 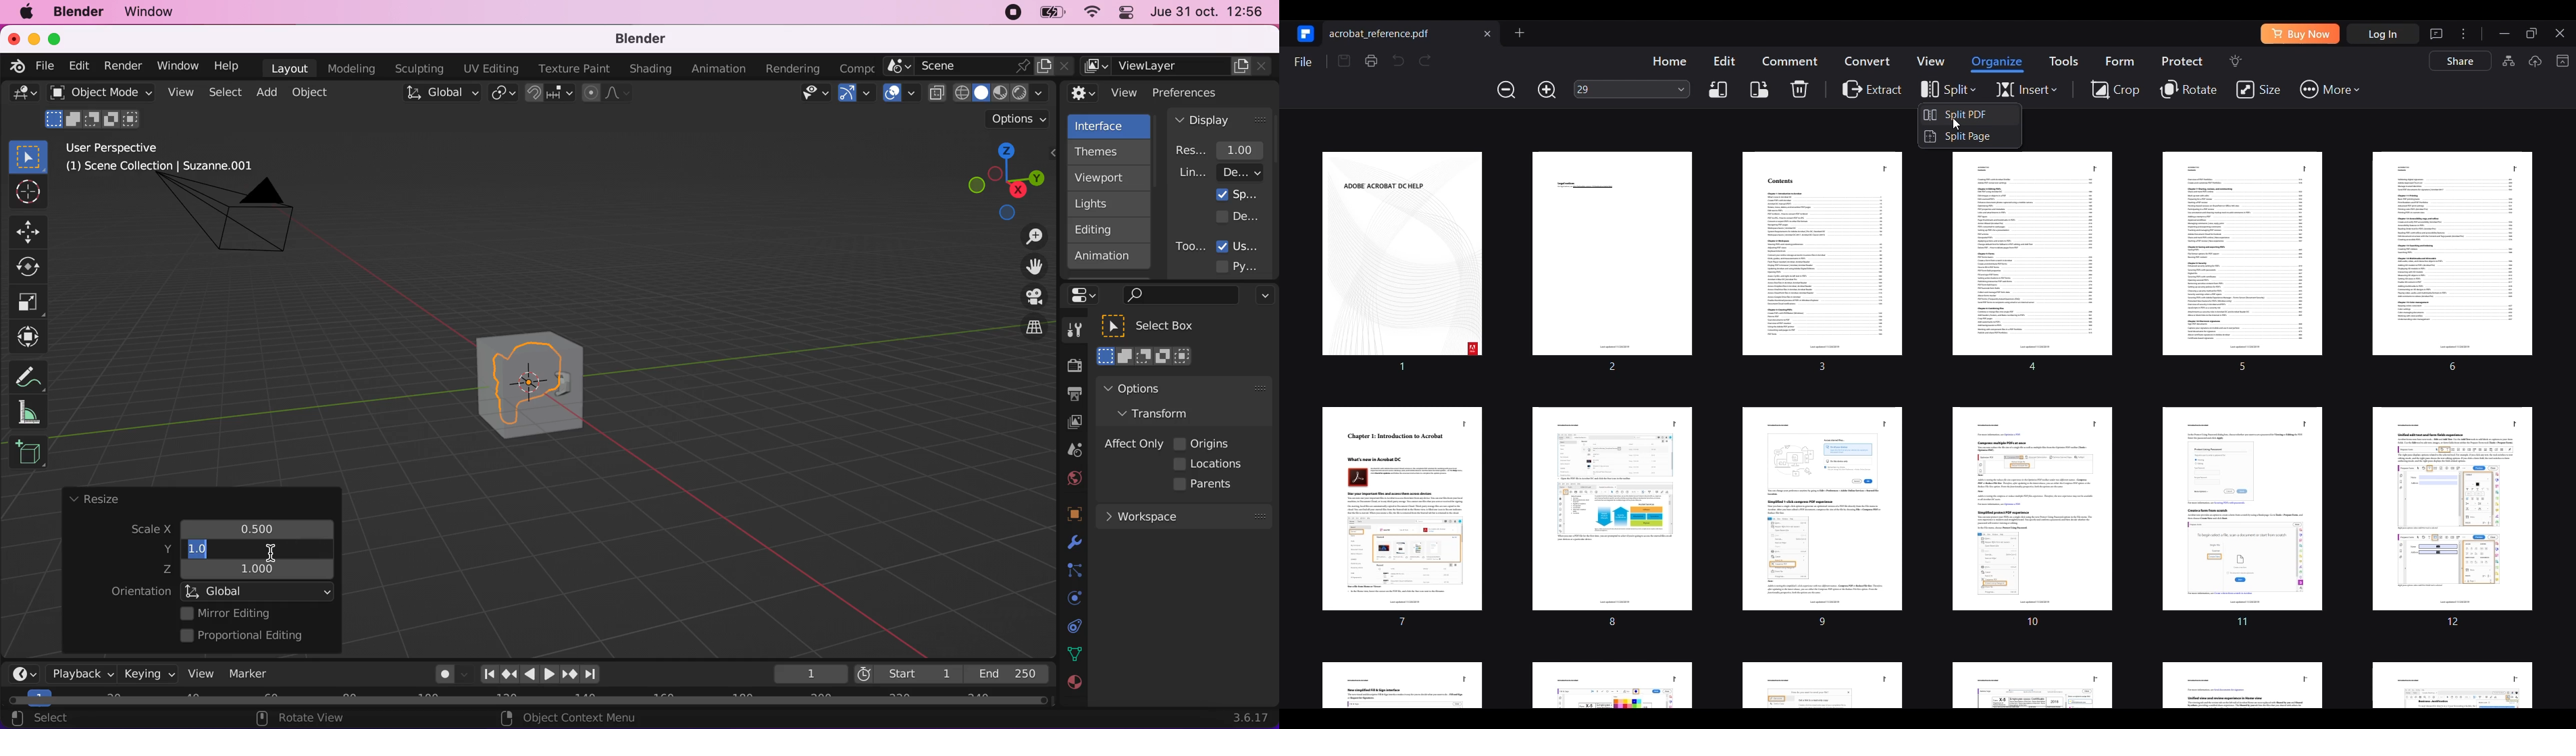 I want to click on viewport shading, so click(x=992, y=92).